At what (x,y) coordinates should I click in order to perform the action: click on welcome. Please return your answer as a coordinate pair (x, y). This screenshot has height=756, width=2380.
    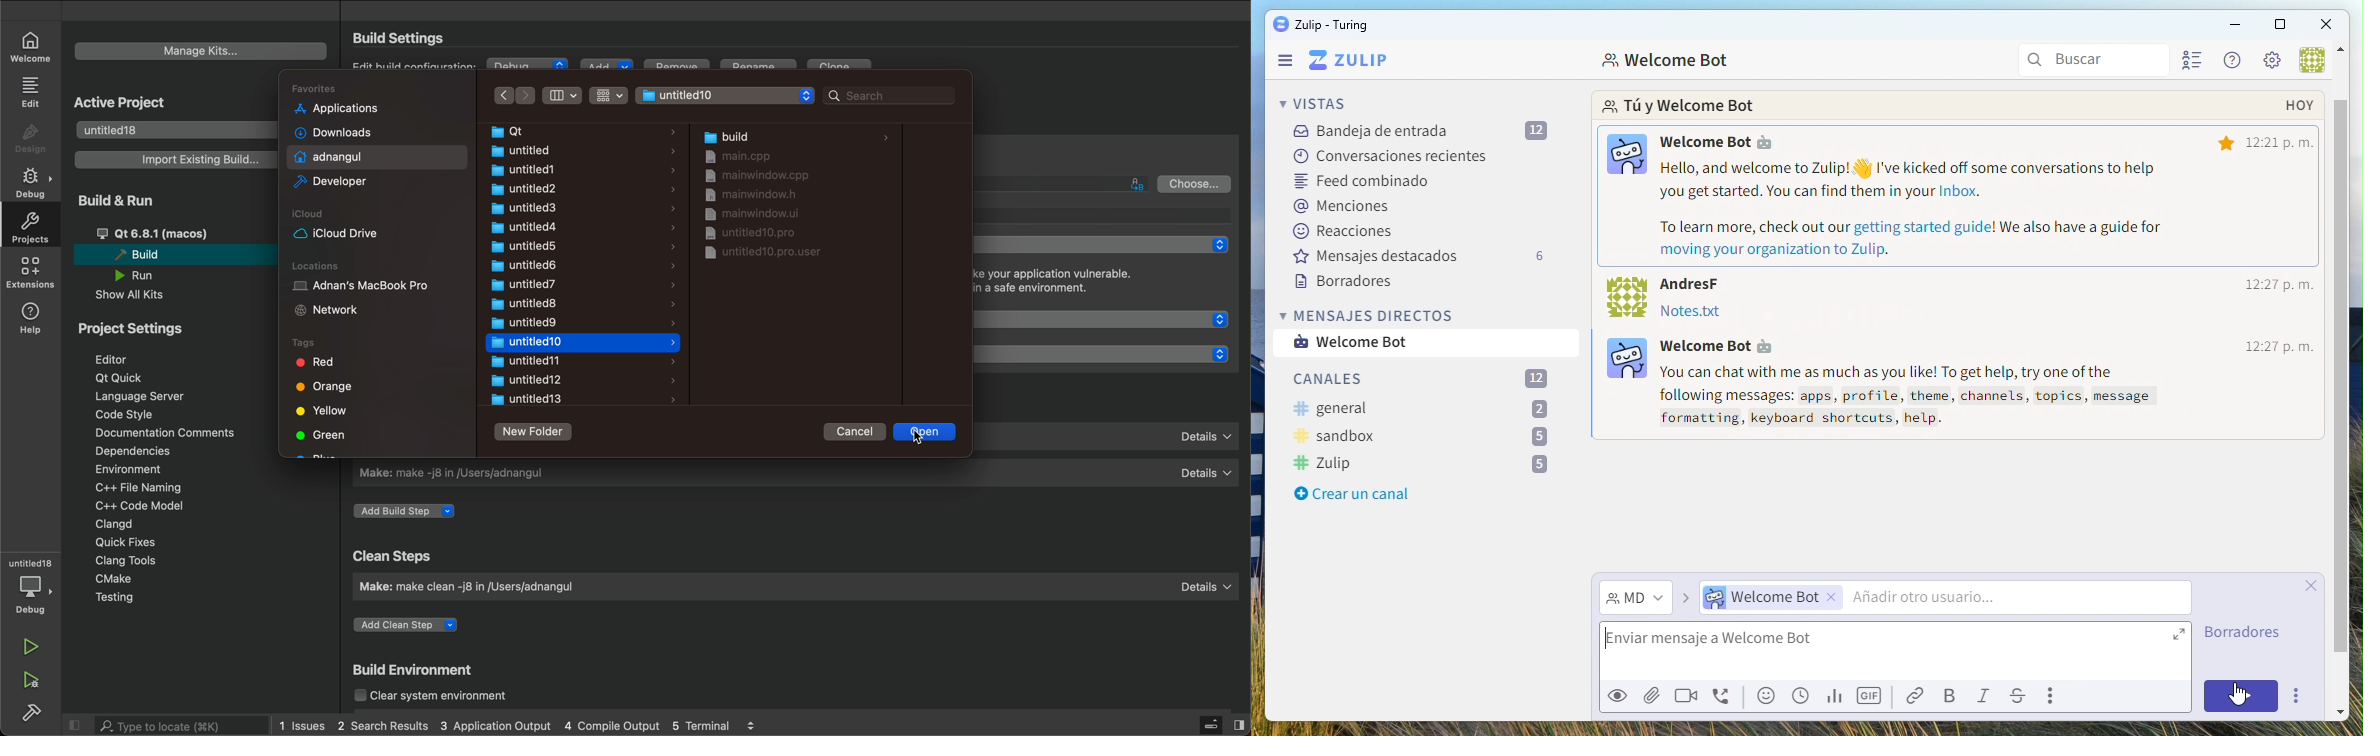
    Looking at the image, I should click on (31, 43).